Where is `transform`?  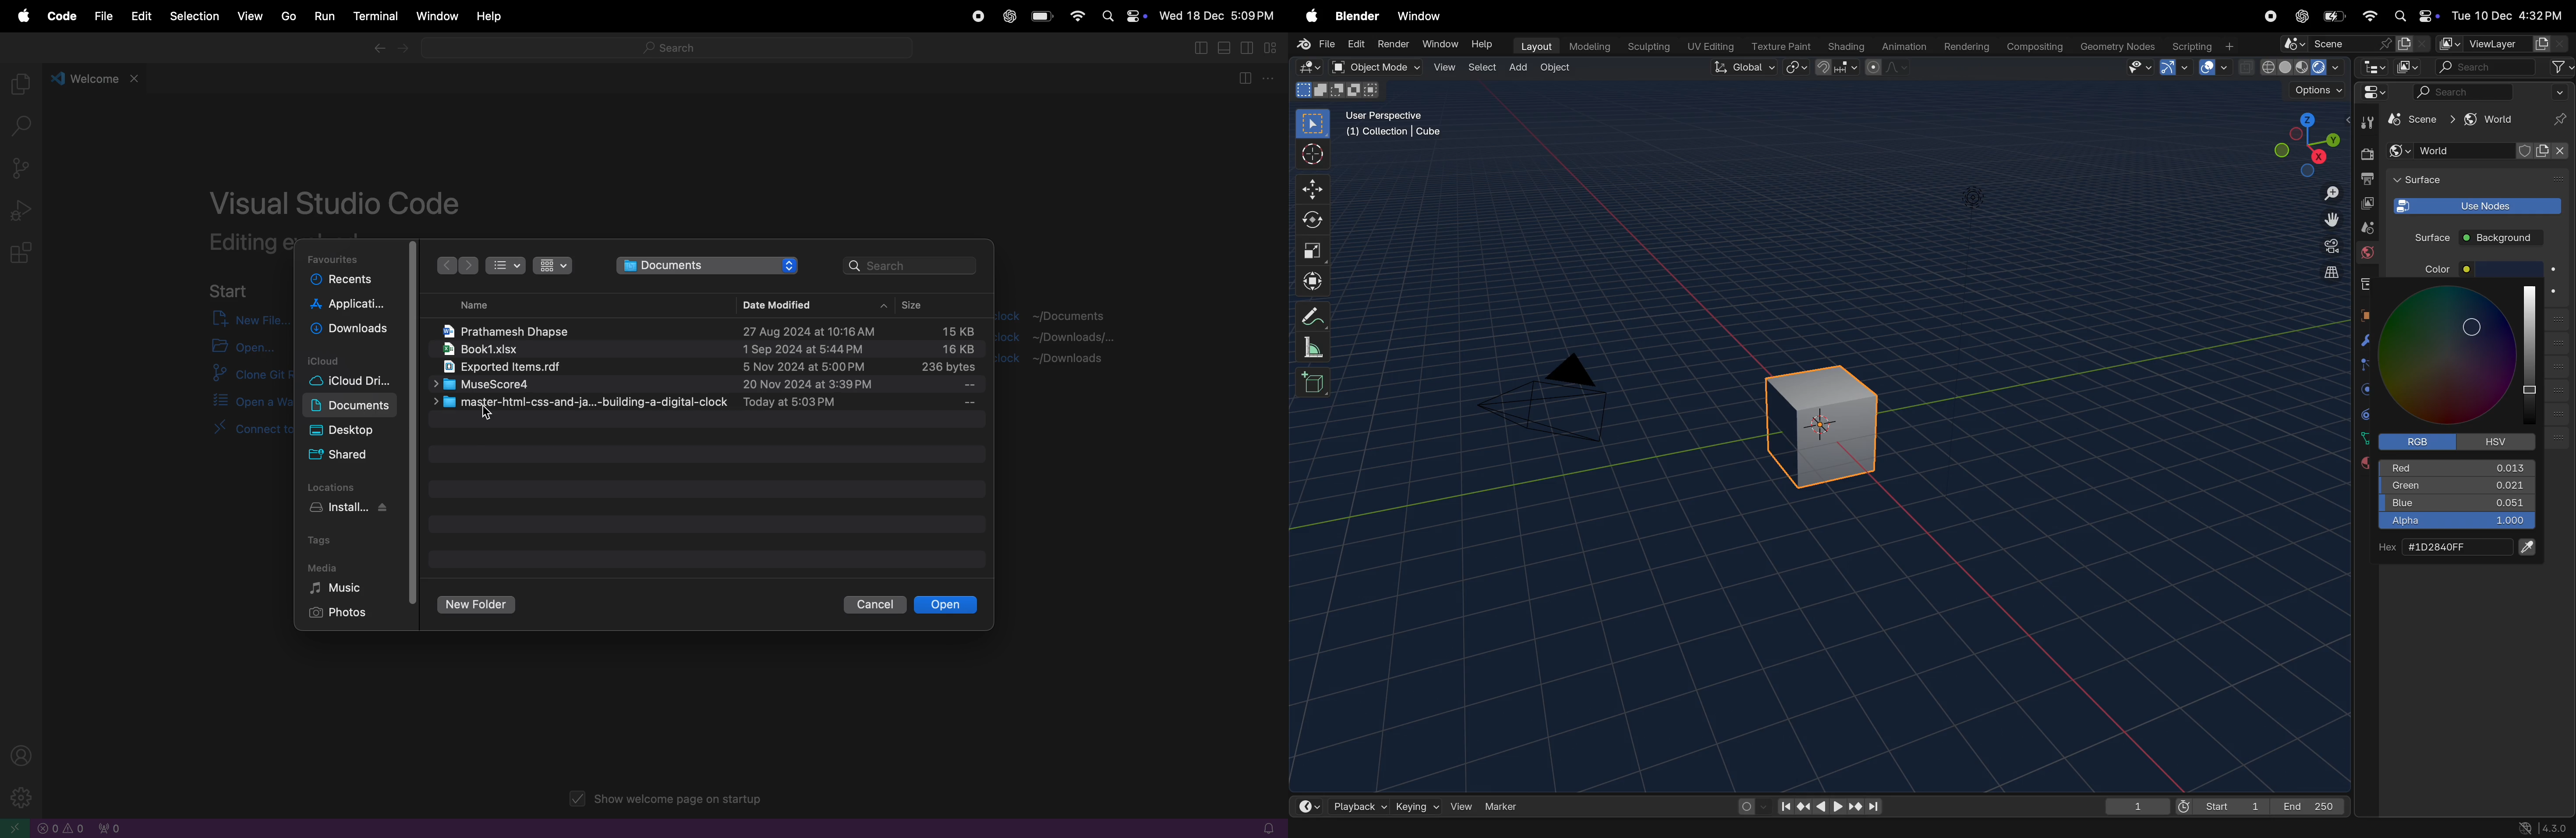 transform is located at coordinates (1315, 279).